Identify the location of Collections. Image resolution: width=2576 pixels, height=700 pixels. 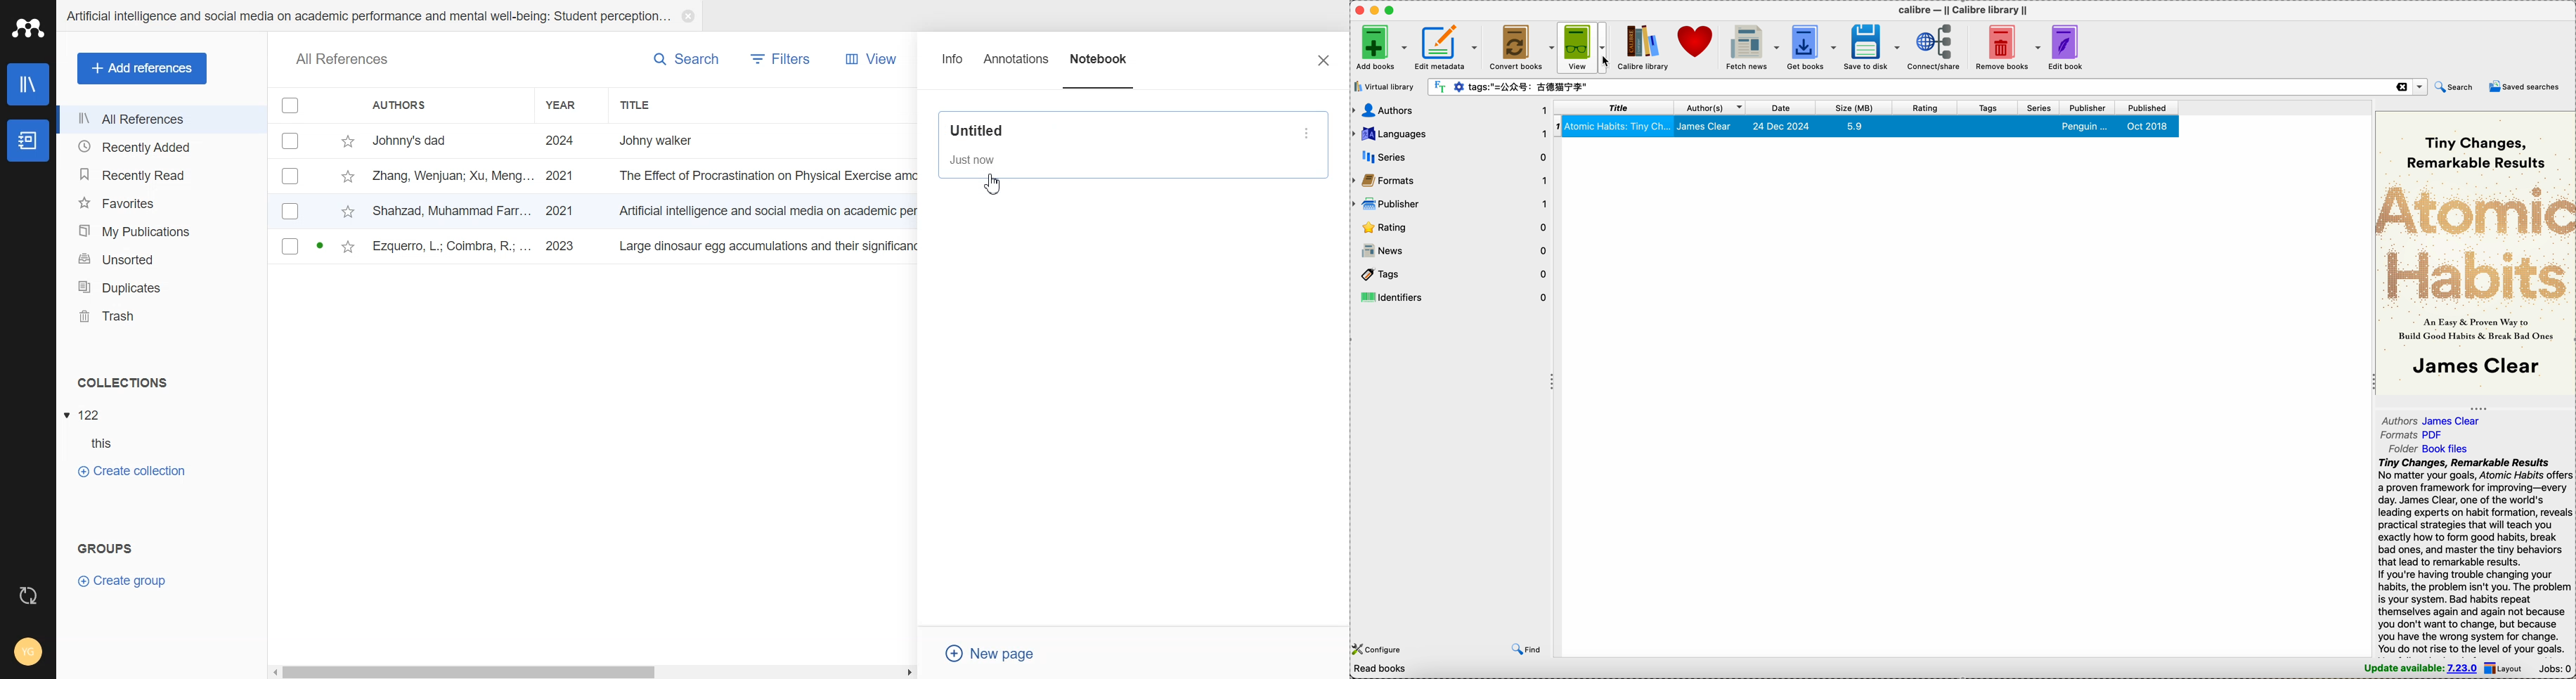
(162, 382).